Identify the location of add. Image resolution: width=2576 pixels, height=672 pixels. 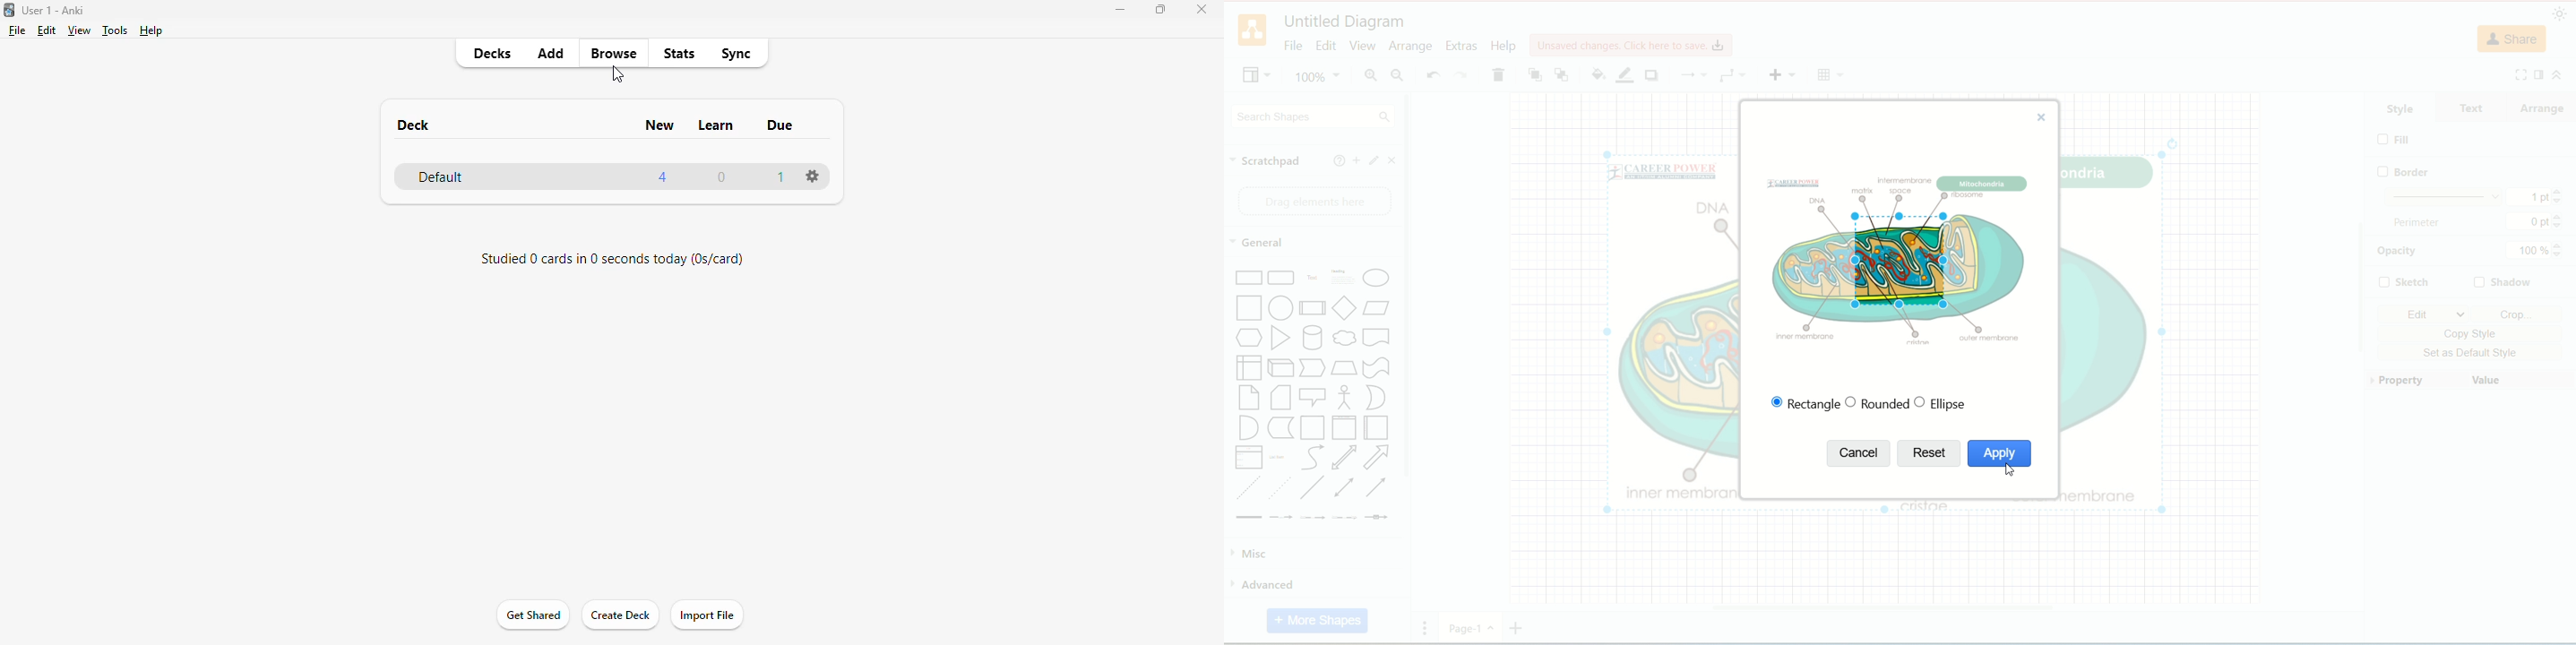
(1356, 159).